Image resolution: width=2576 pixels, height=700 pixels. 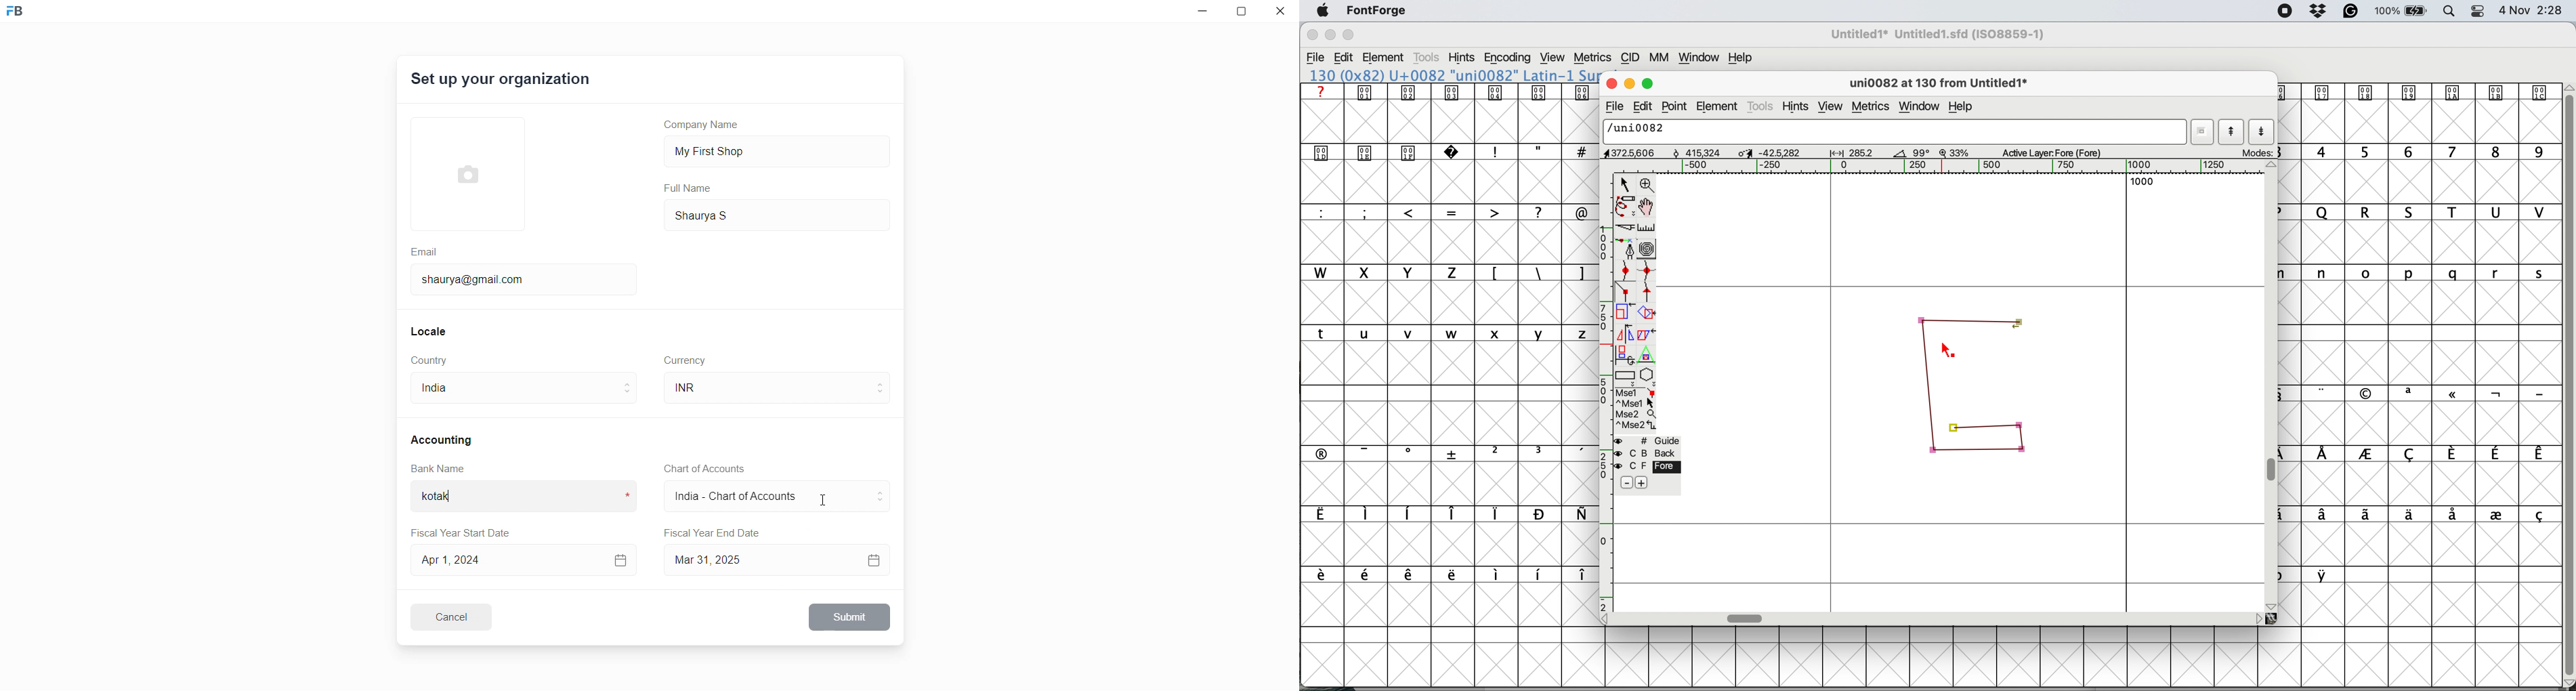 What do you see at coordinates (1453, 575) in the screenshot?
I see `symbols` at bounding box center [1453, 575].